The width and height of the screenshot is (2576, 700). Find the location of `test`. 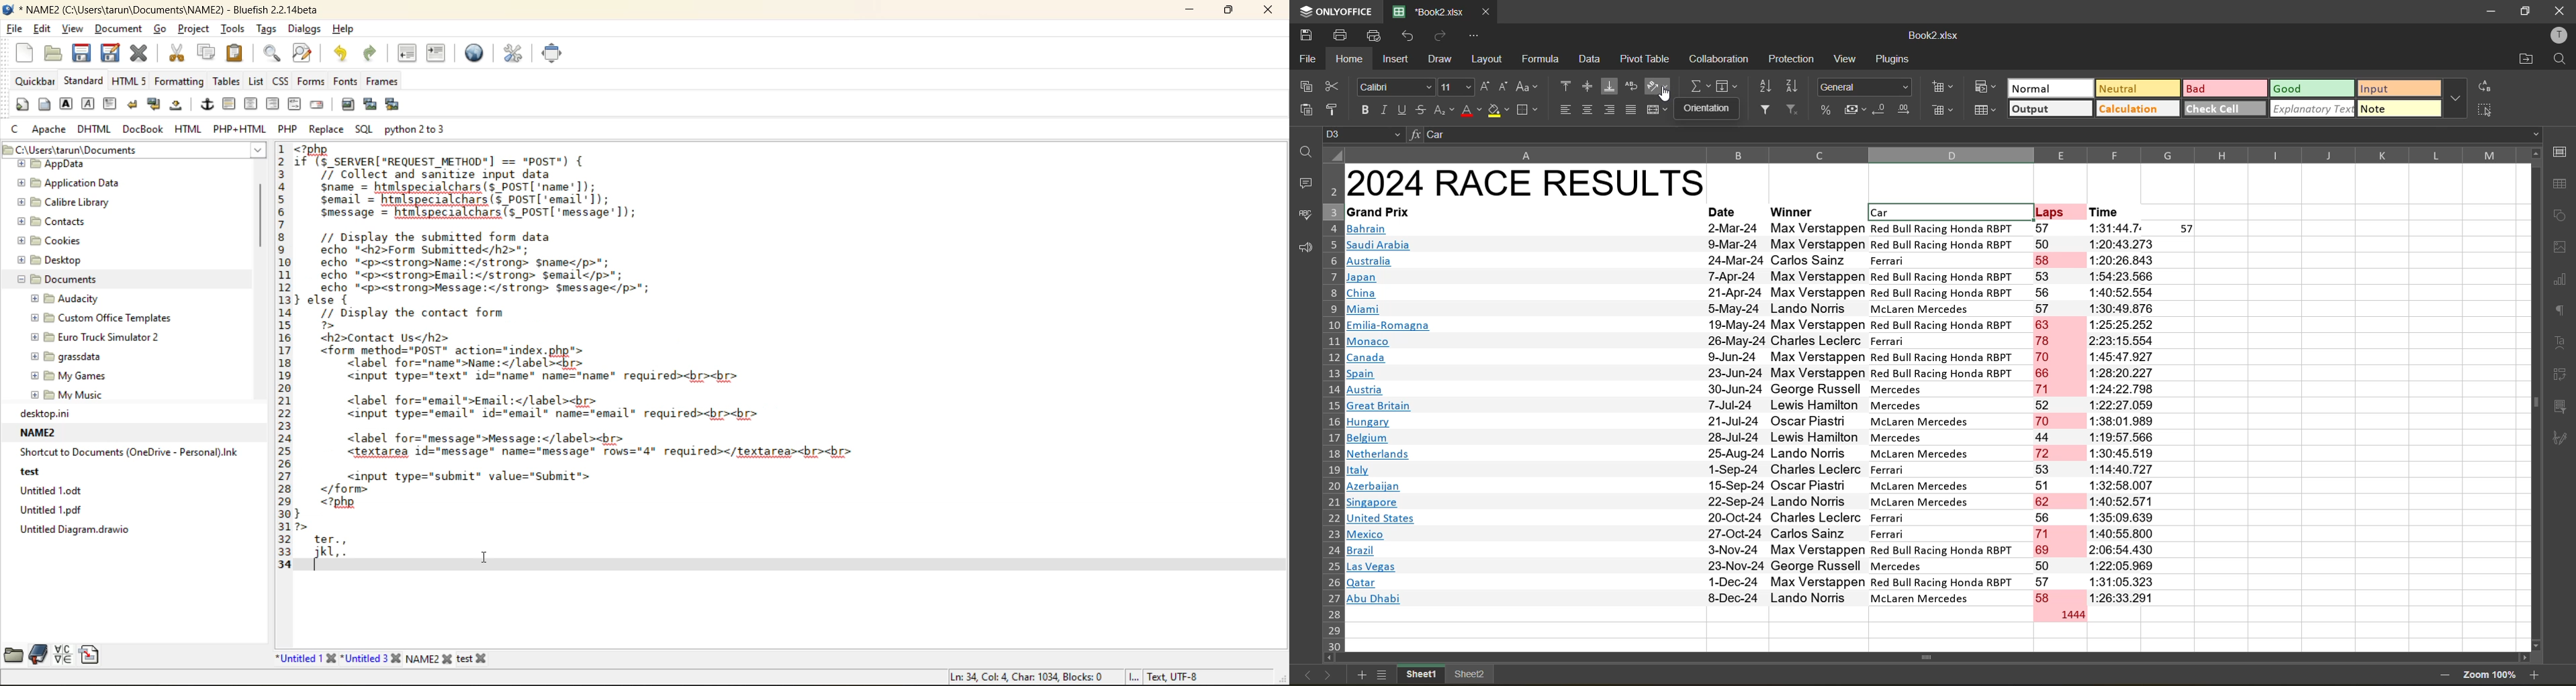

test is located at coordinates (481, 656).